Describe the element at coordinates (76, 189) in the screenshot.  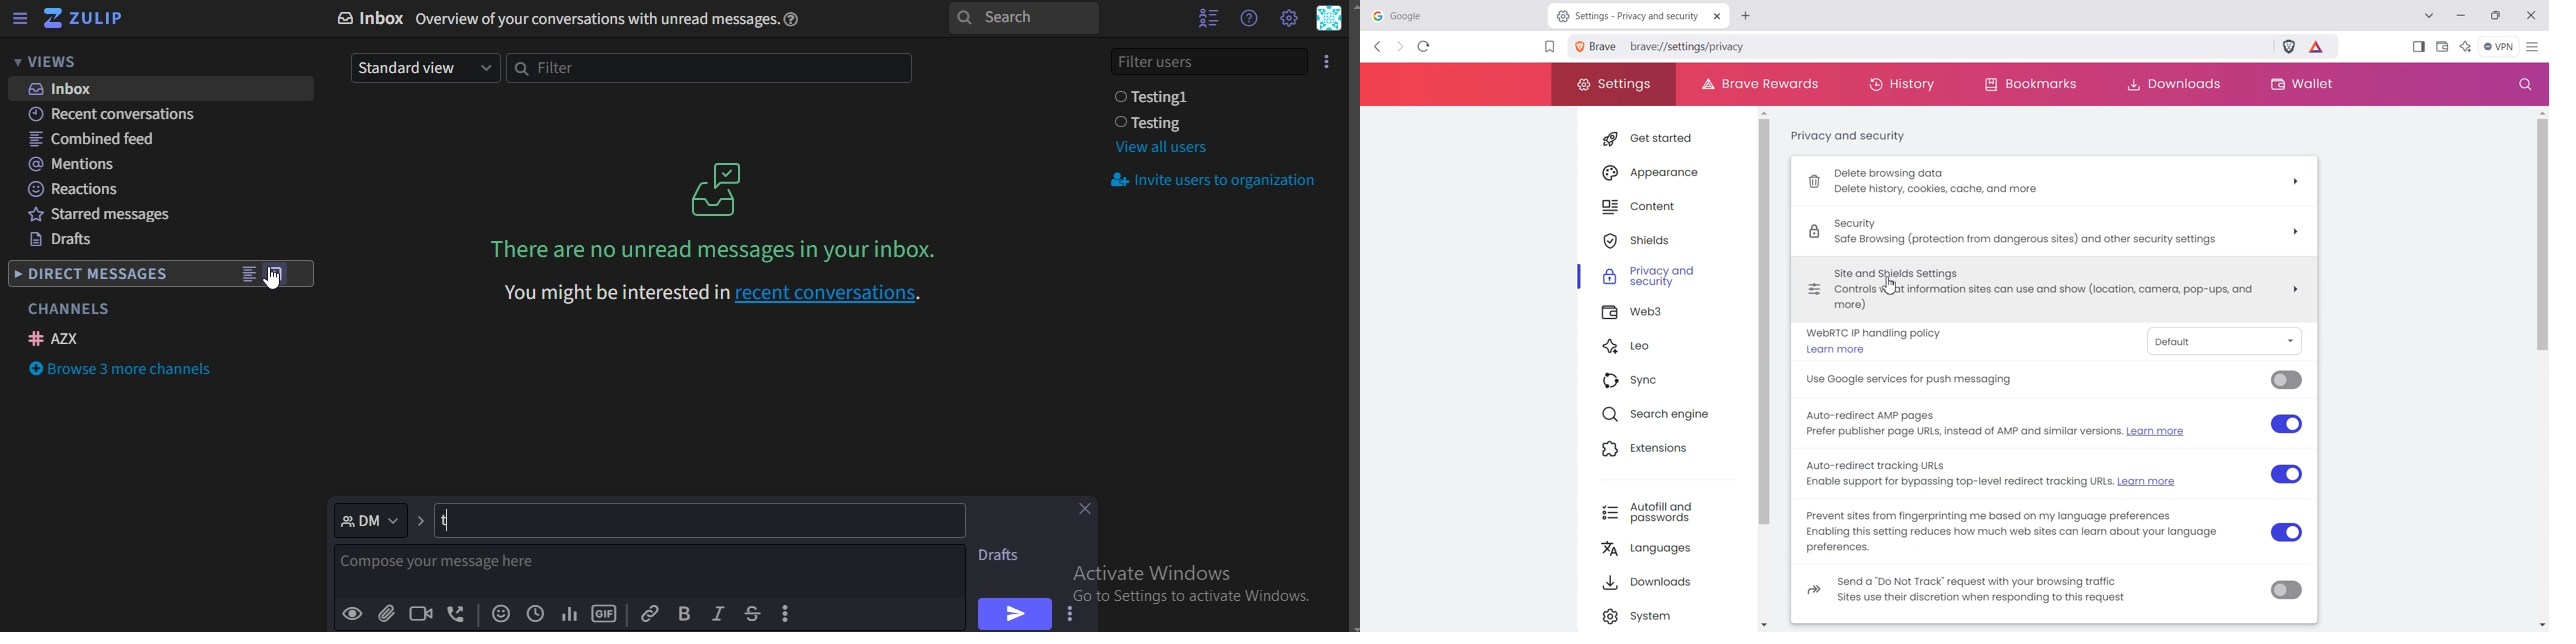
I see `reactions` at that location.